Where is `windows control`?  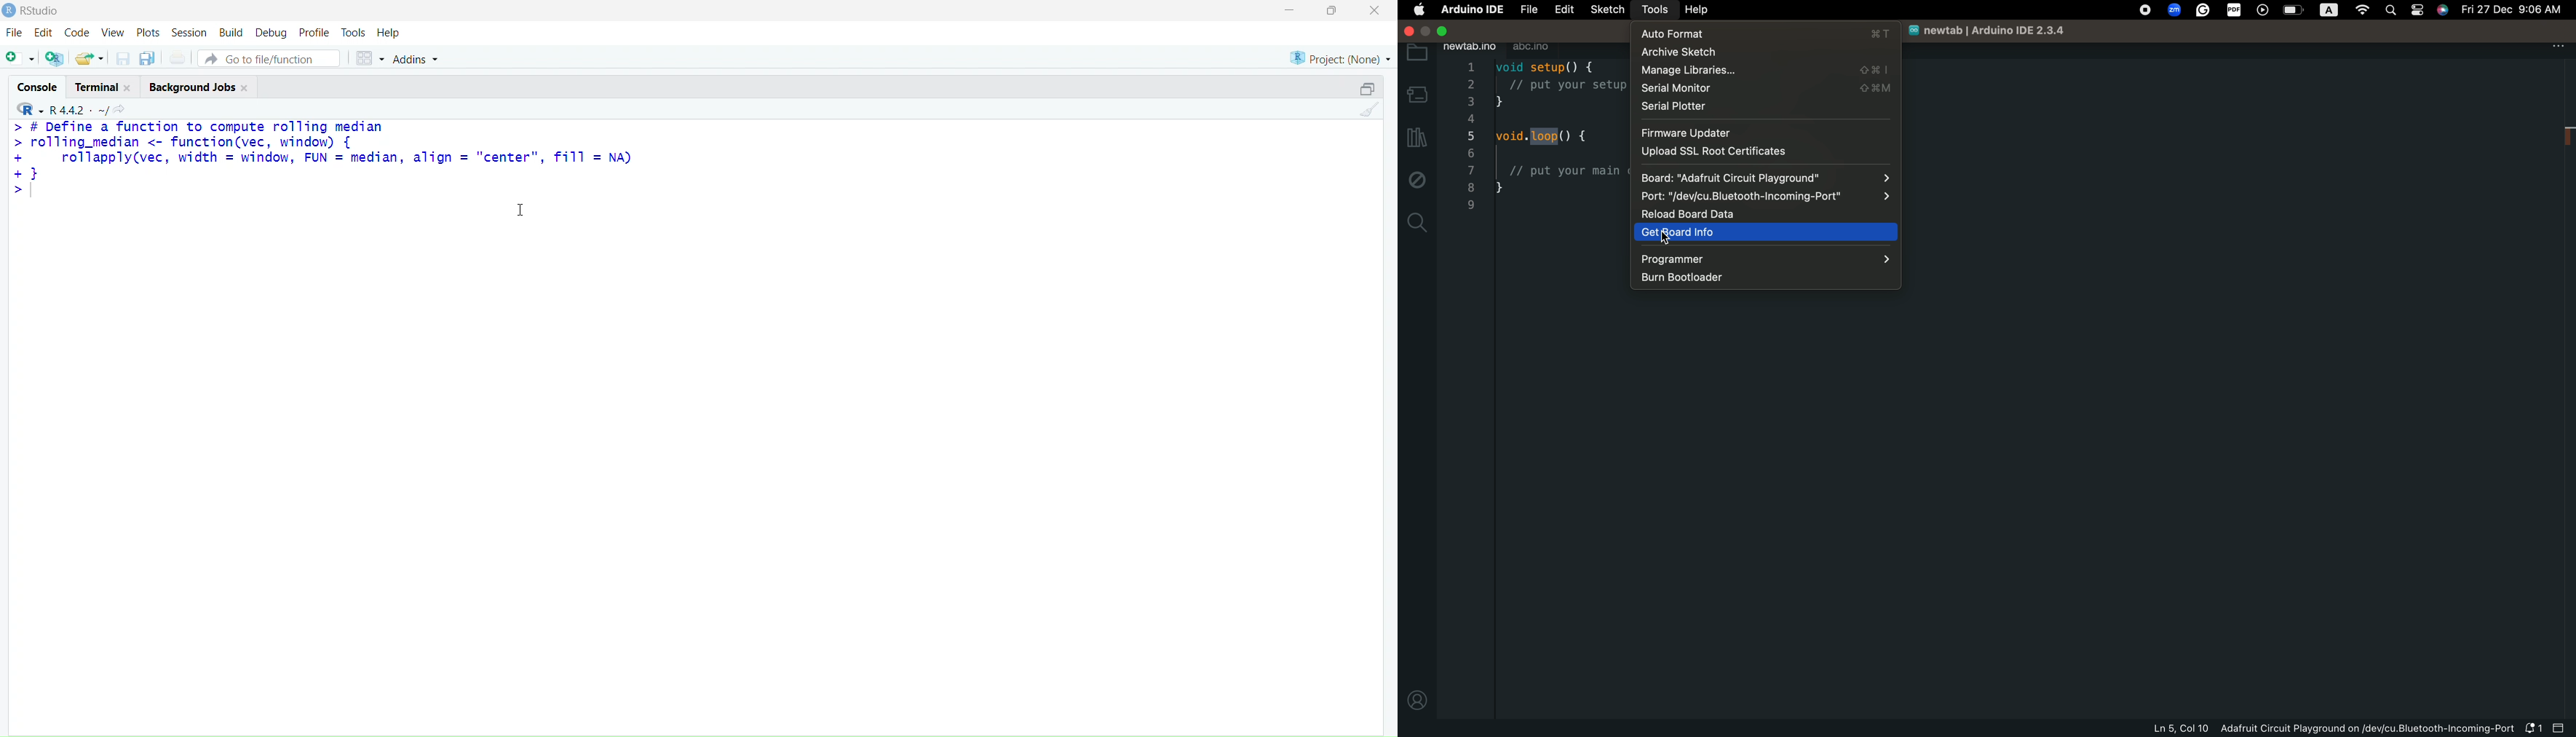
windows control is located at coordinates (1407, 29).